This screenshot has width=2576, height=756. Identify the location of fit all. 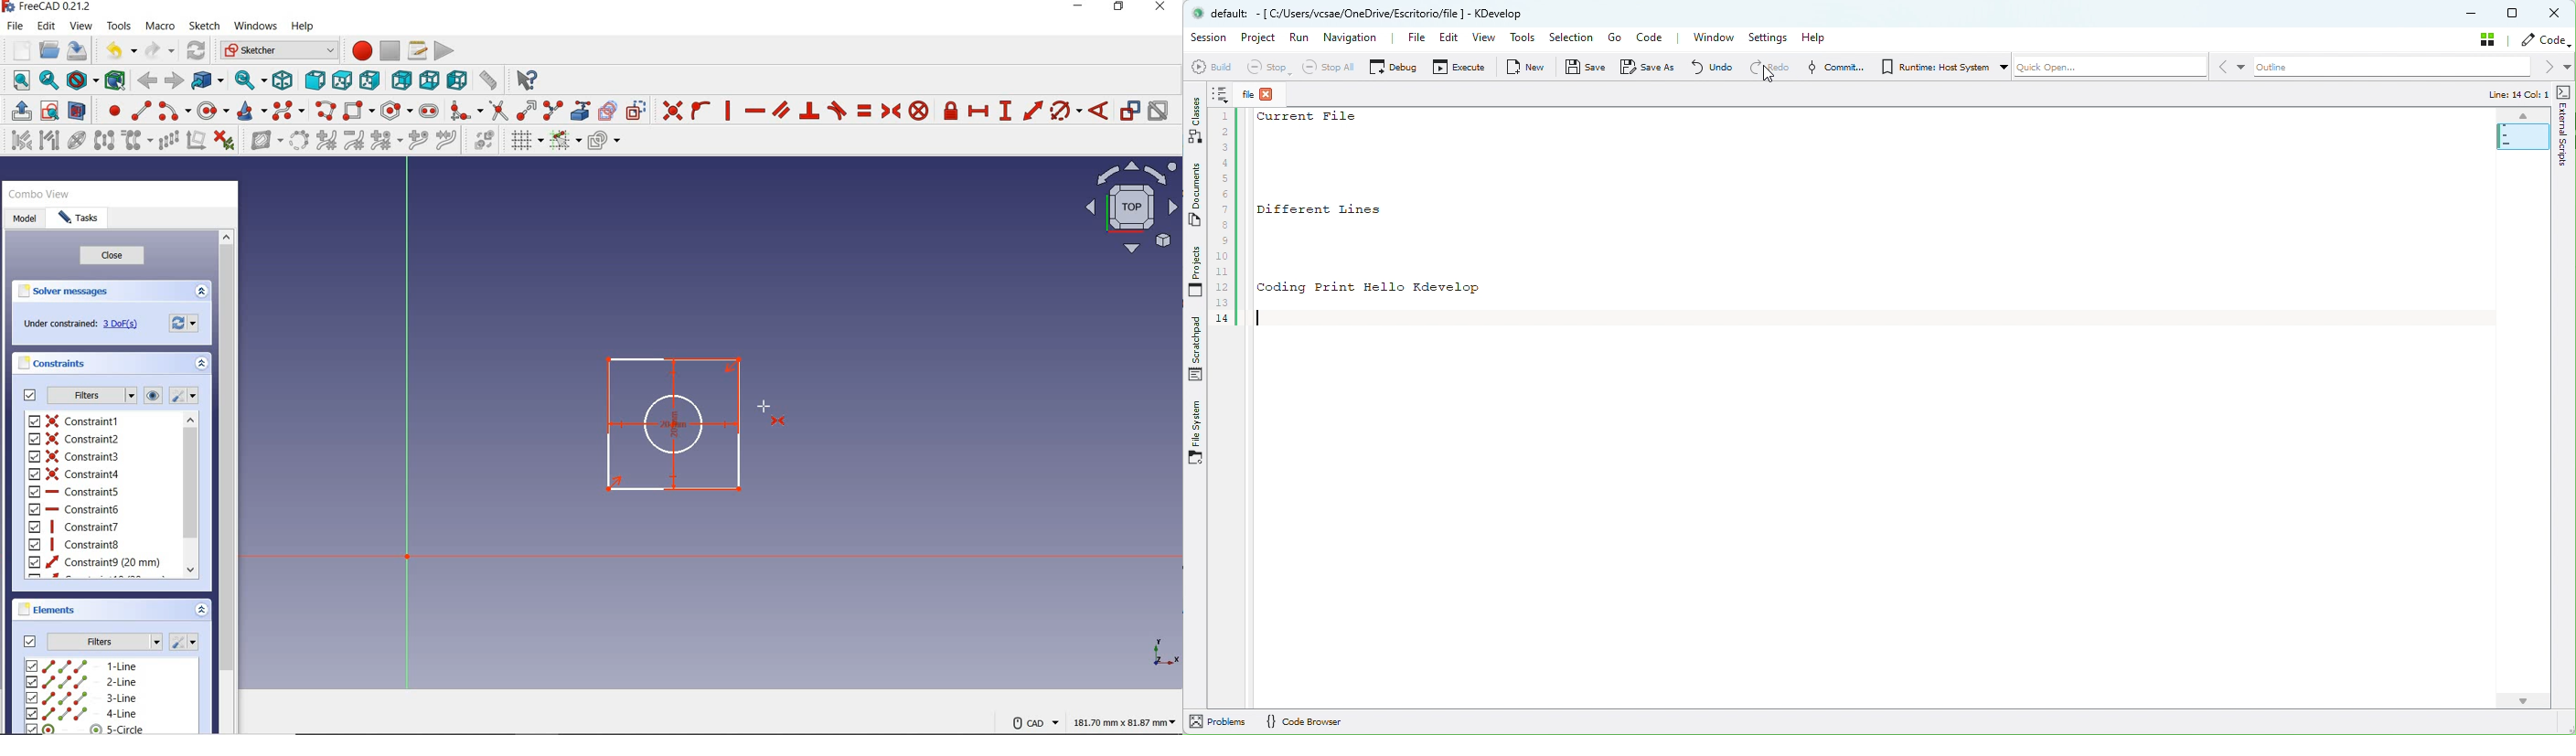
(17, 82).